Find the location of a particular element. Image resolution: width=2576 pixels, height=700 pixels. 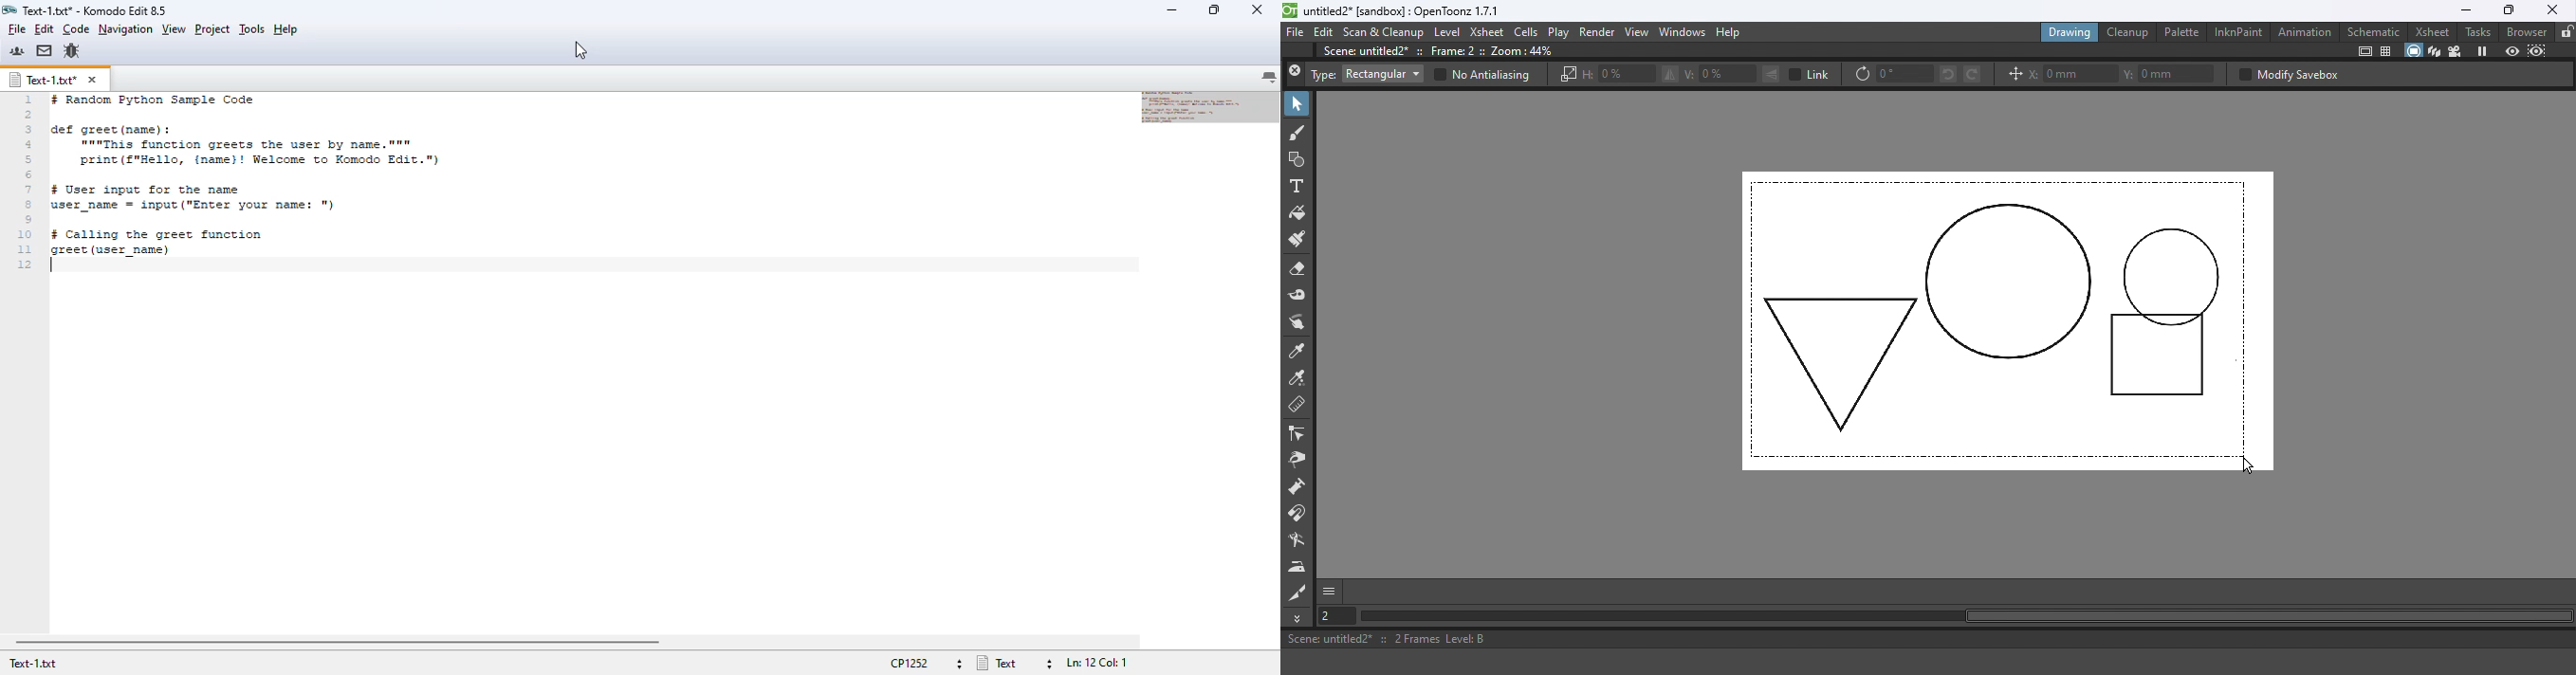

Safe area is located at coordinates (2364, 51).